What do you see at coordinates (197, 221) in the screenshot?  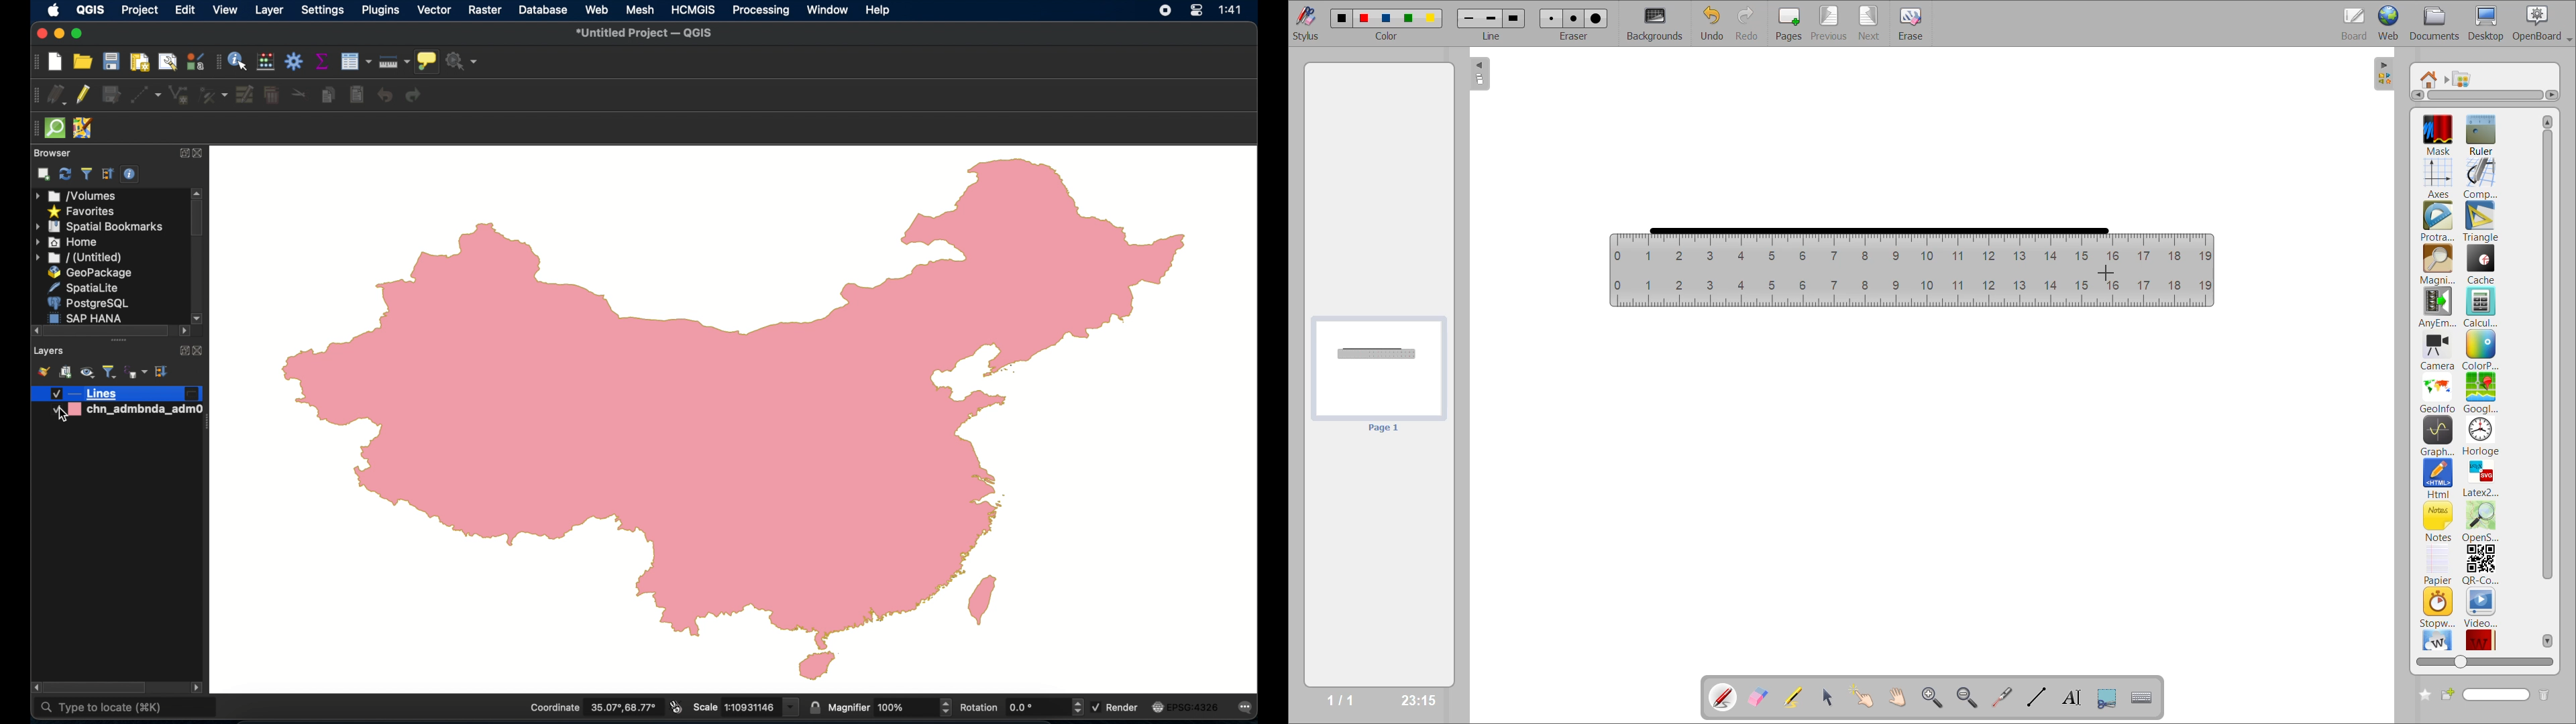 I see `scroll box` at bounding box center [197, 221].